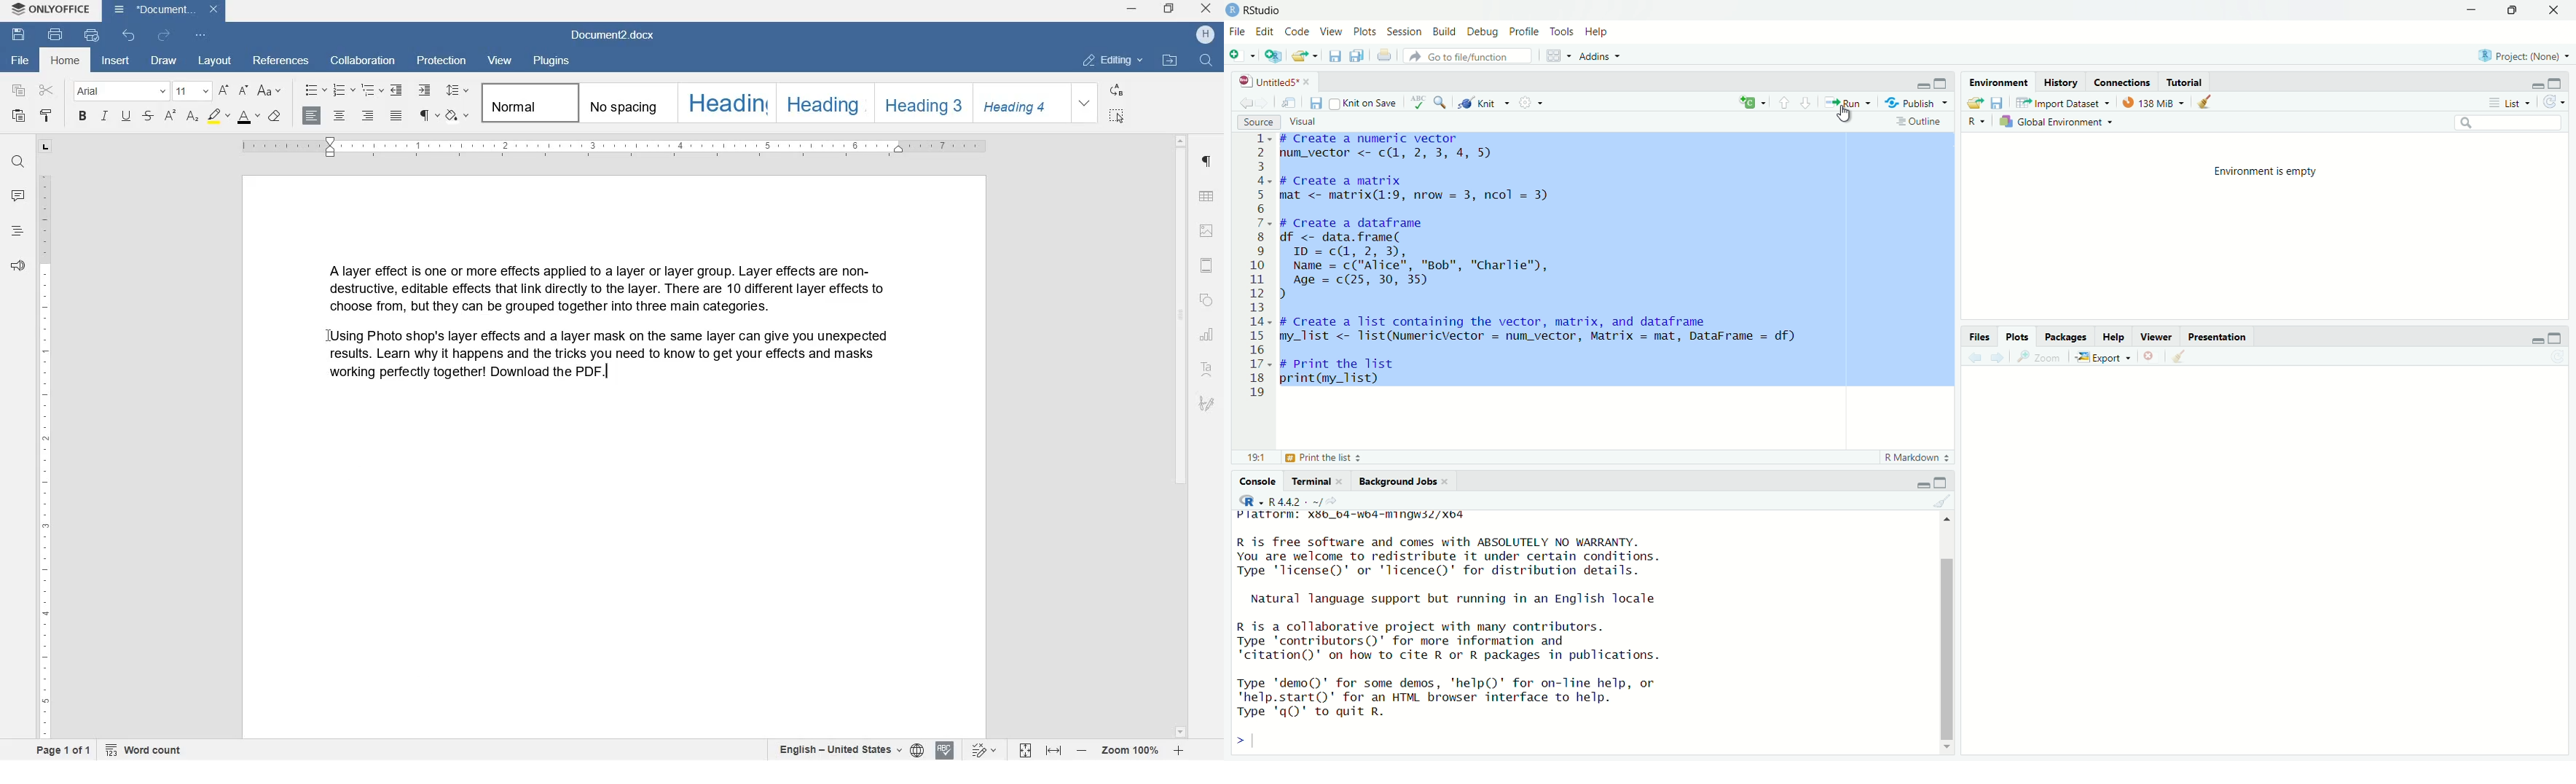 Image resolution: width=2576 pixels, height=784 pixels. Describe the element at coordinates (217, 116) in the screenshot. I see `HIGHLIGHT COLOR` at that location.